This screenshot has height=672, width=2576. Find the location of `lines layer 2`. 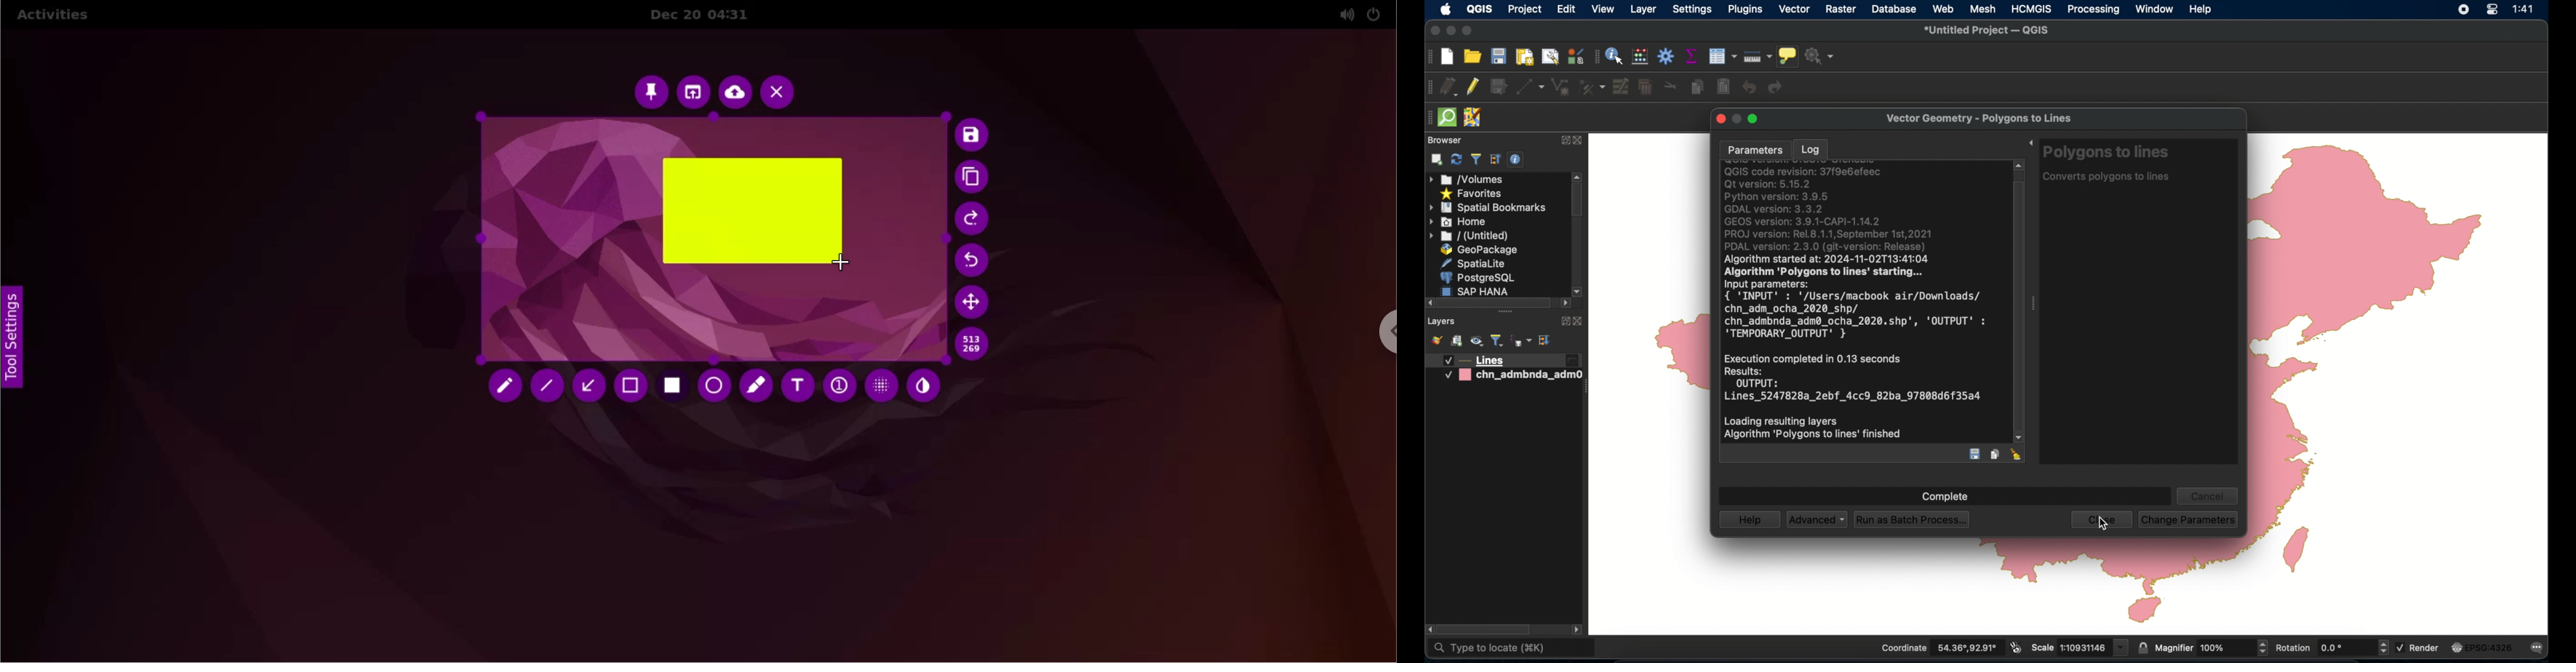

lines layer 2 is located at coordinates (1512, 359).